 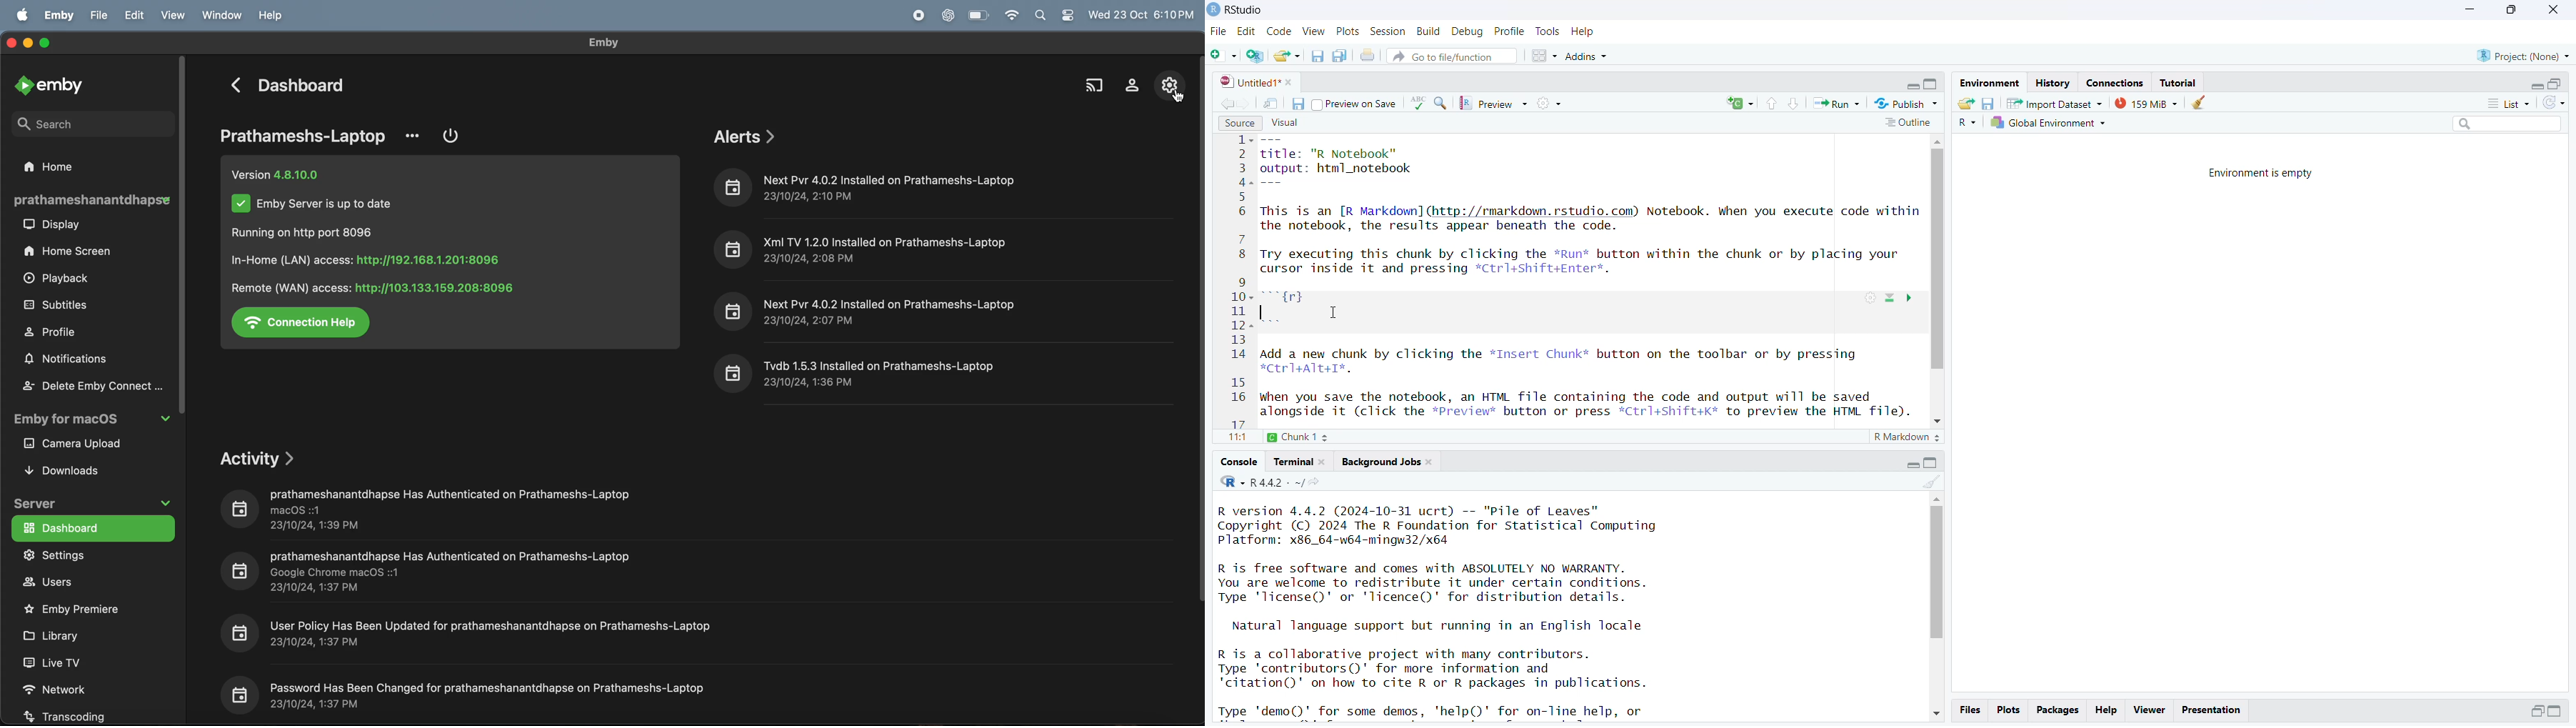 I want to click on expand, so click(x=2537, y=86).